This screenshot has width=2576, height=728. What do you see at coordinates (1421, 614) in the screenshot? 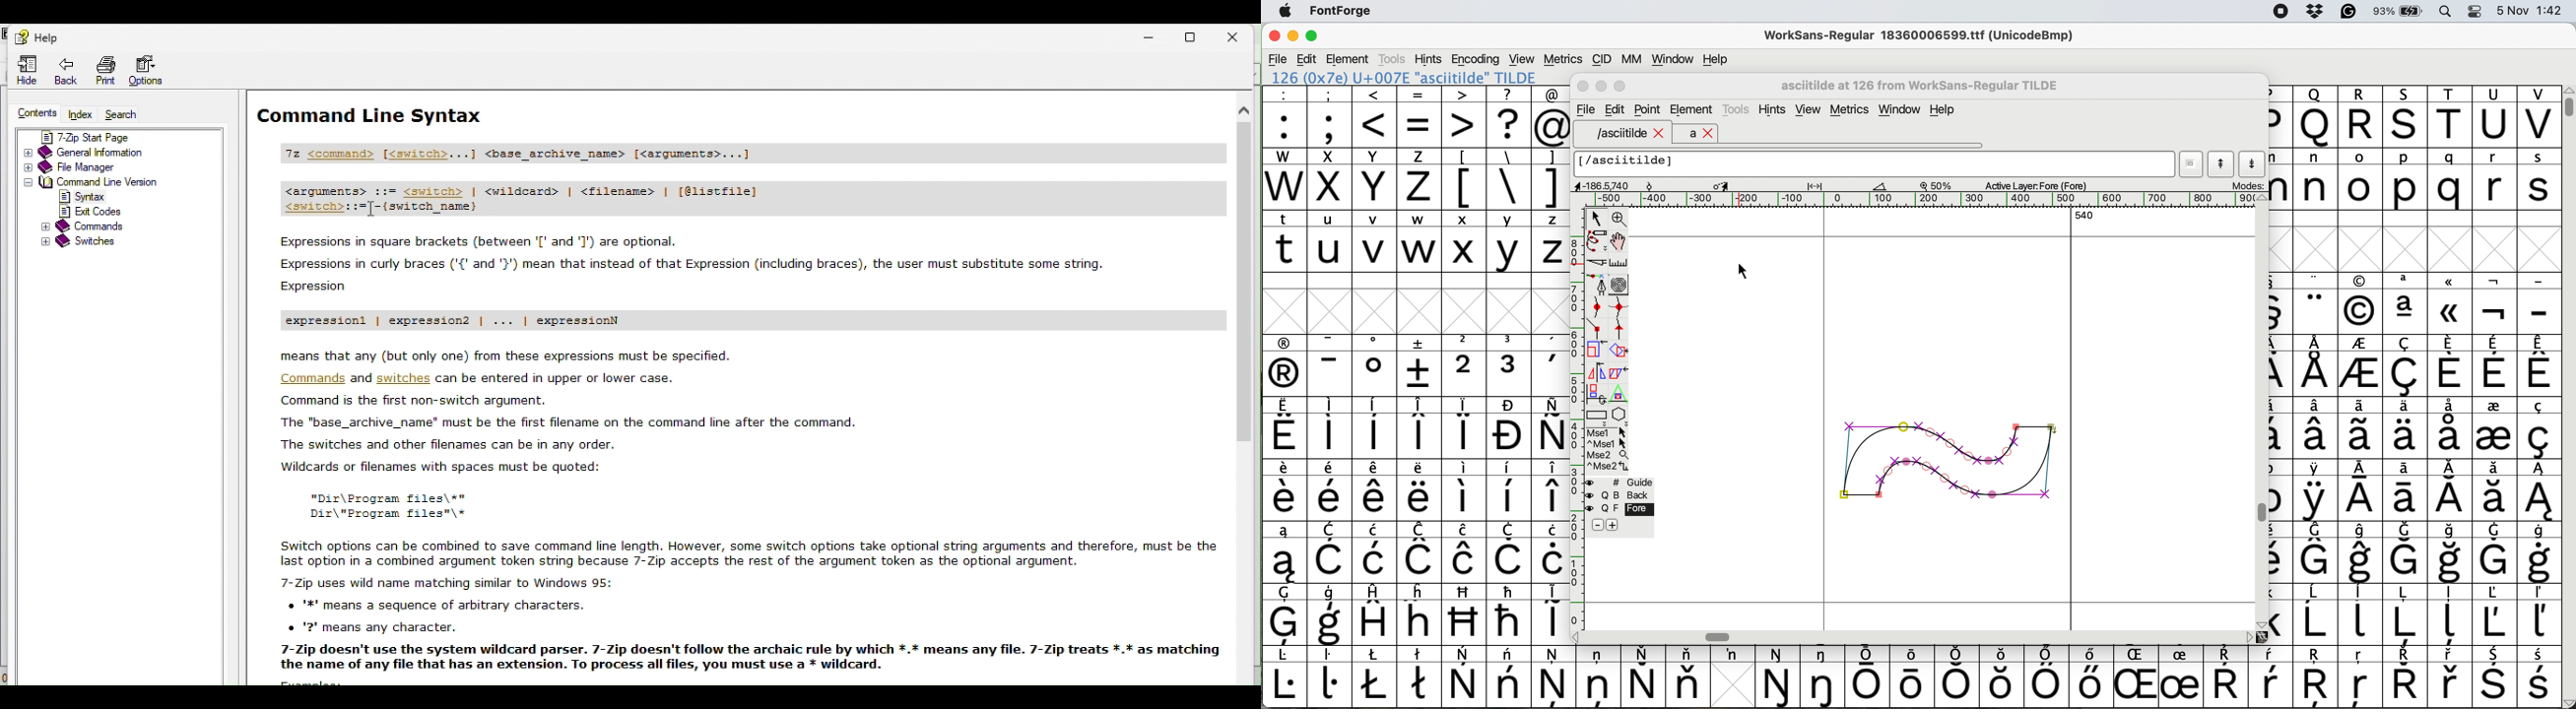
I see `` at bounding box center [1421, 614].